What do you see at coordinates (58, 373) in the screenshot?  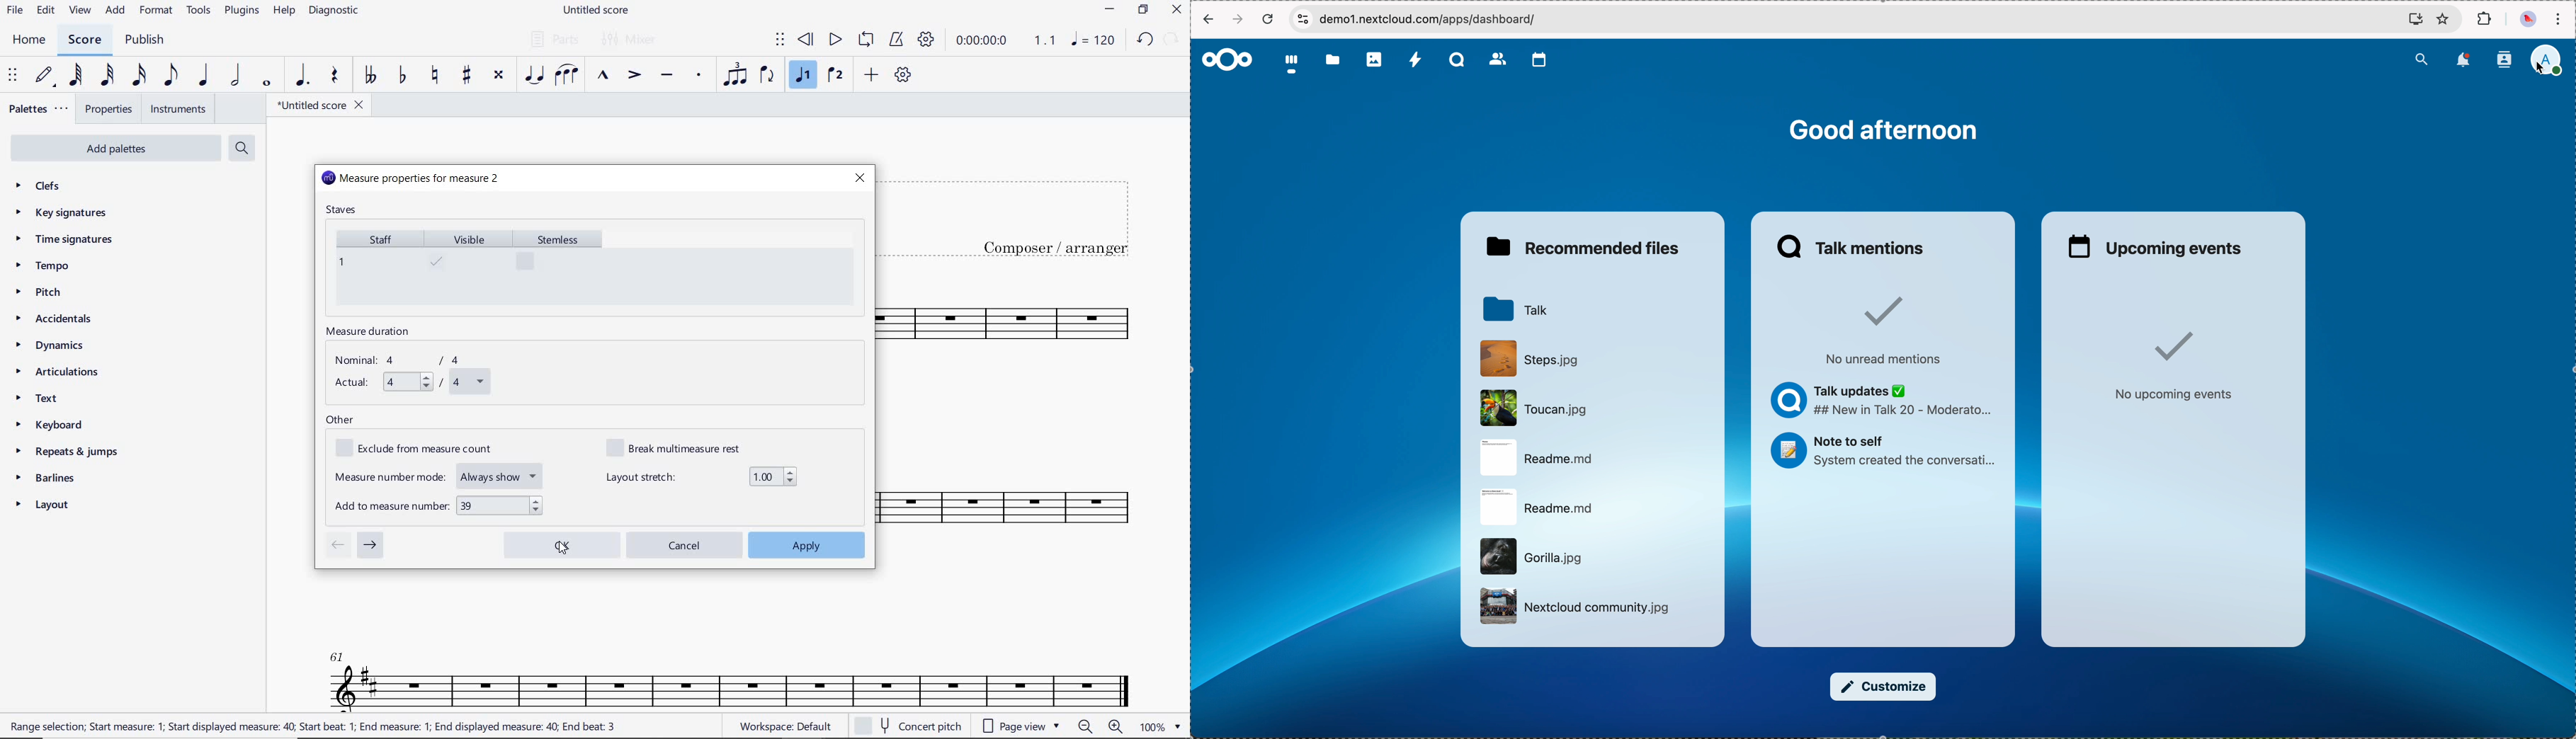 I see `ARTICULATIONS` at bounding box center [58, 373].